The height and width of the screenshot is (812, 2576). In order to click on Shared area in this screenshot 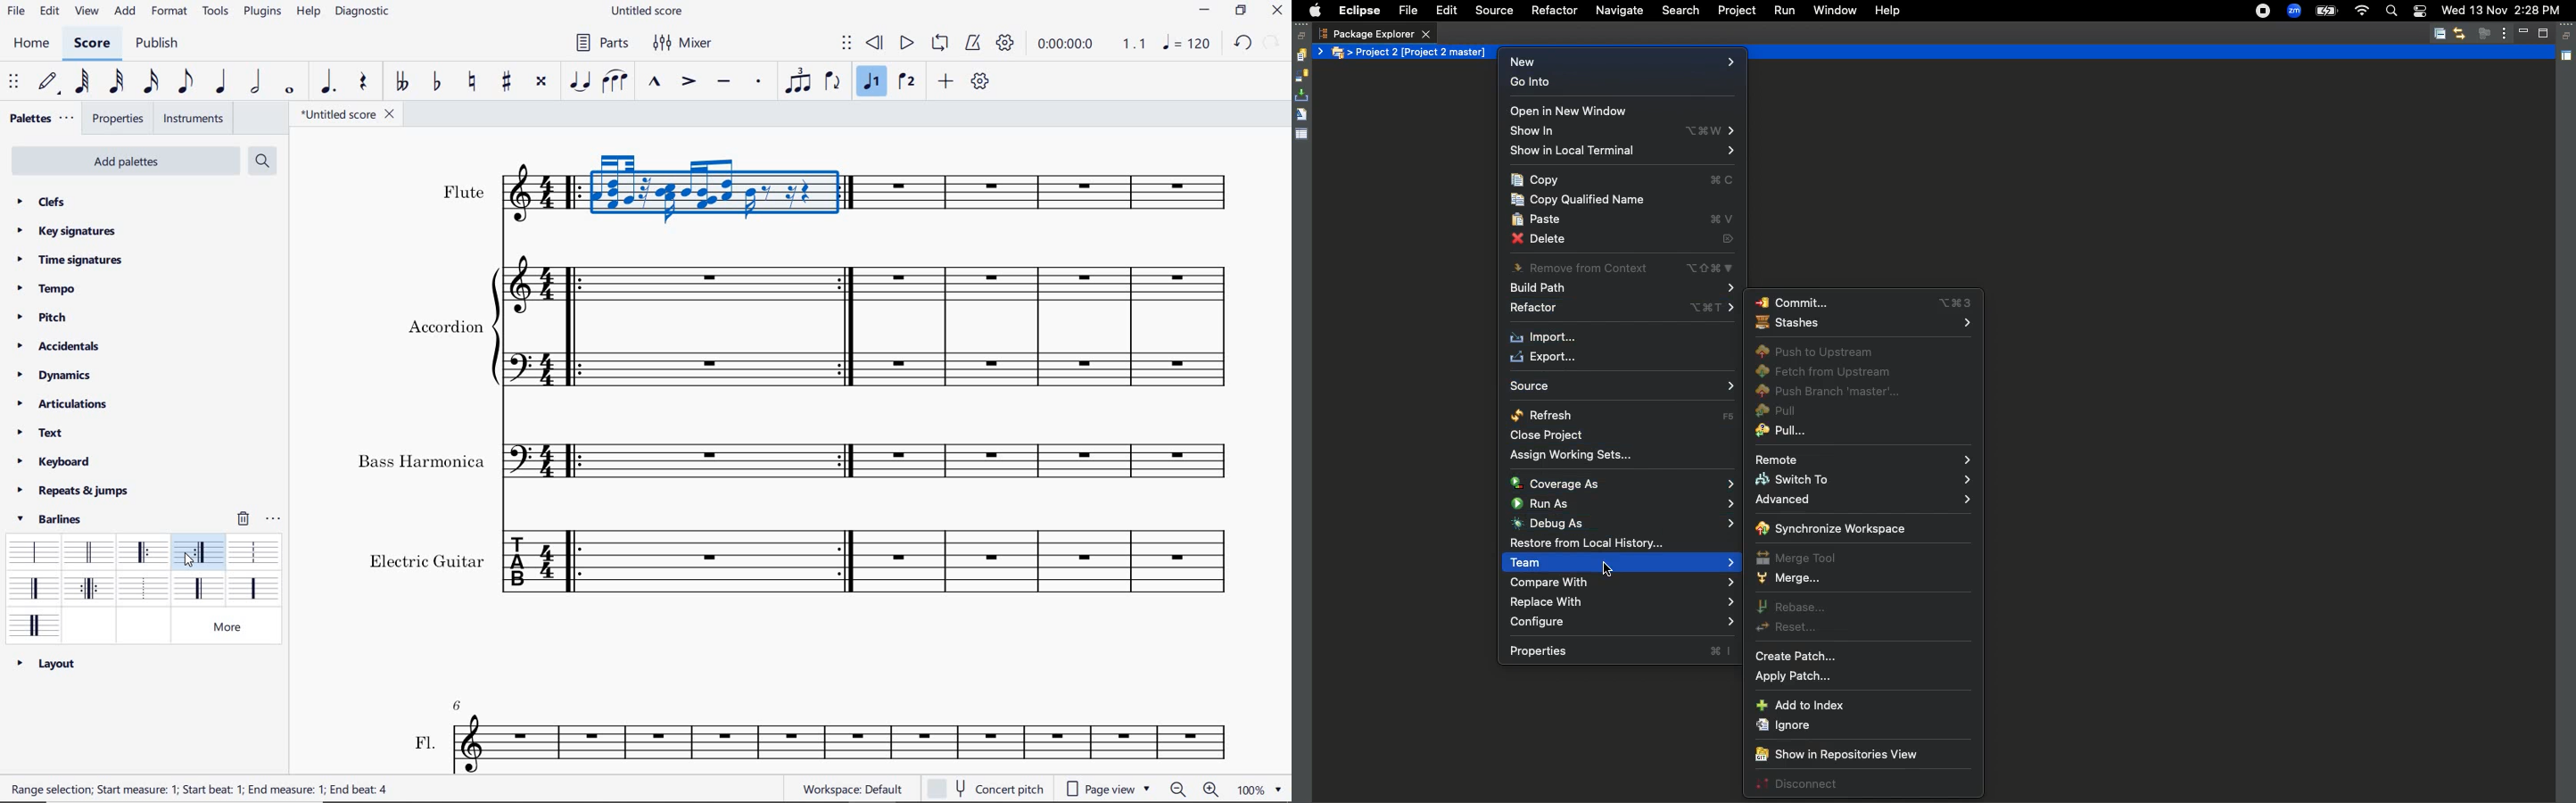, I will do `click(2568, 59)`.